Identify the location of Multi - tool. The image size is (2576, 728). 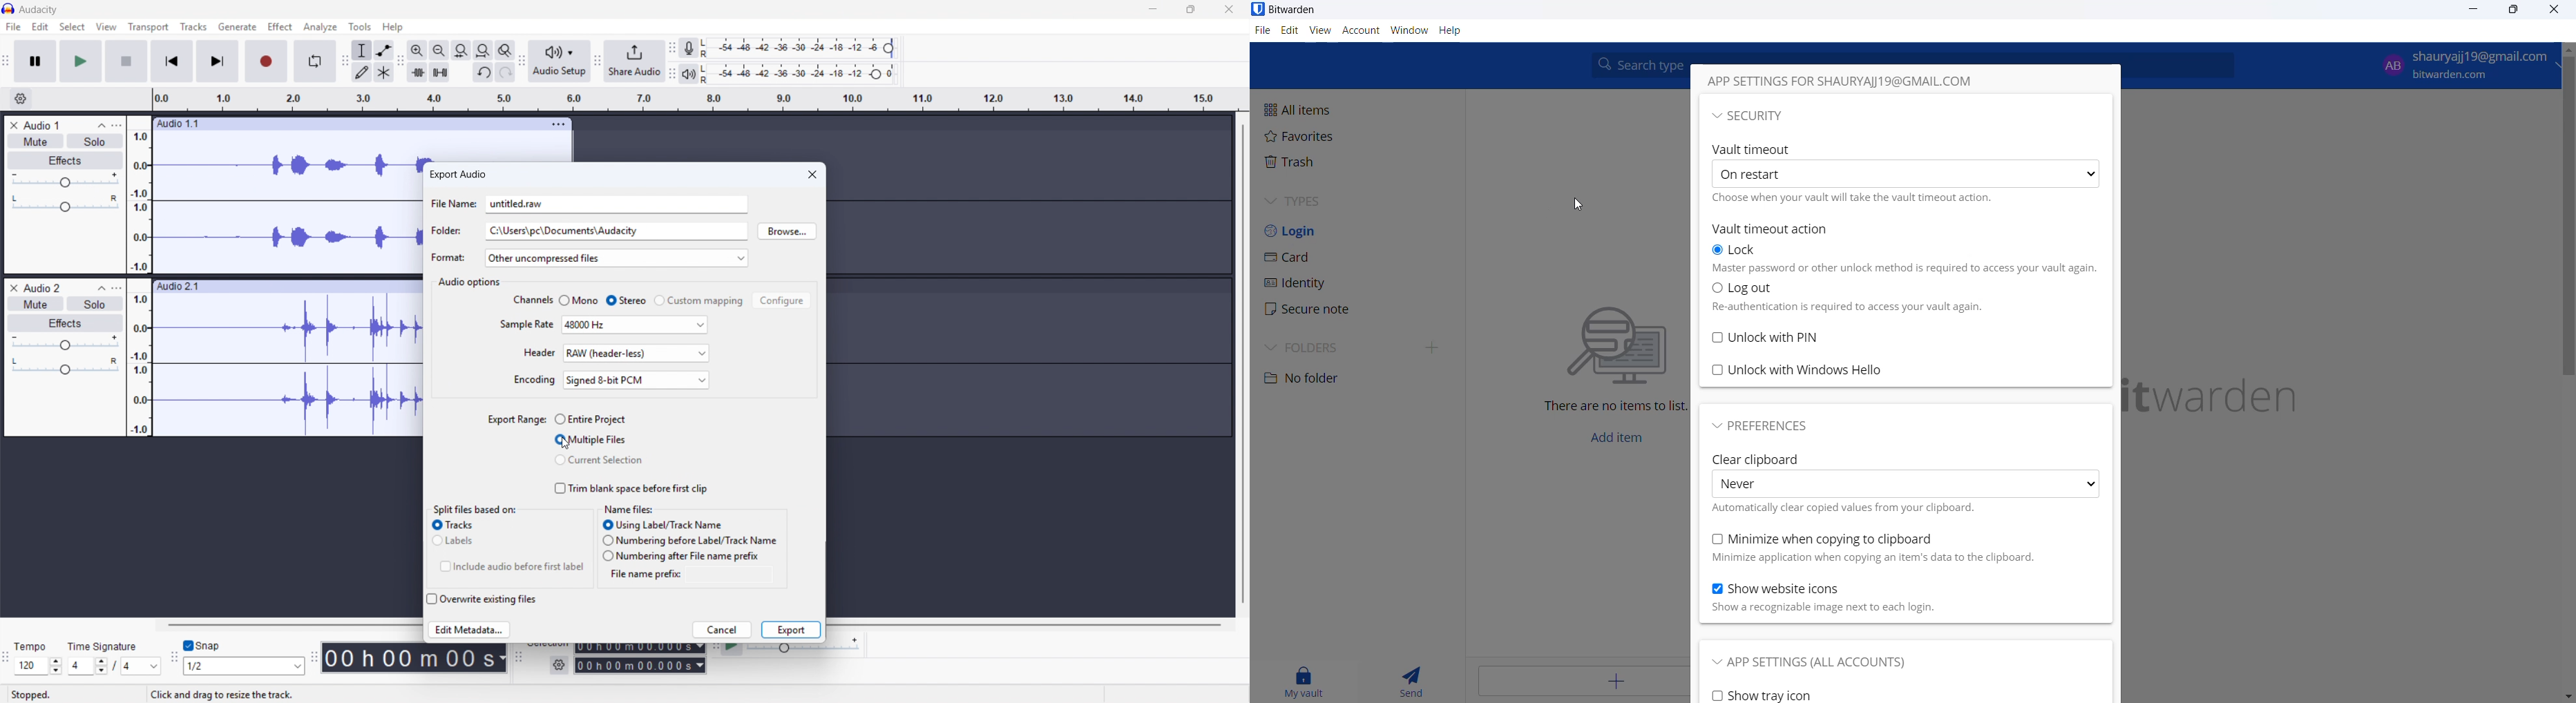
(385, 73).